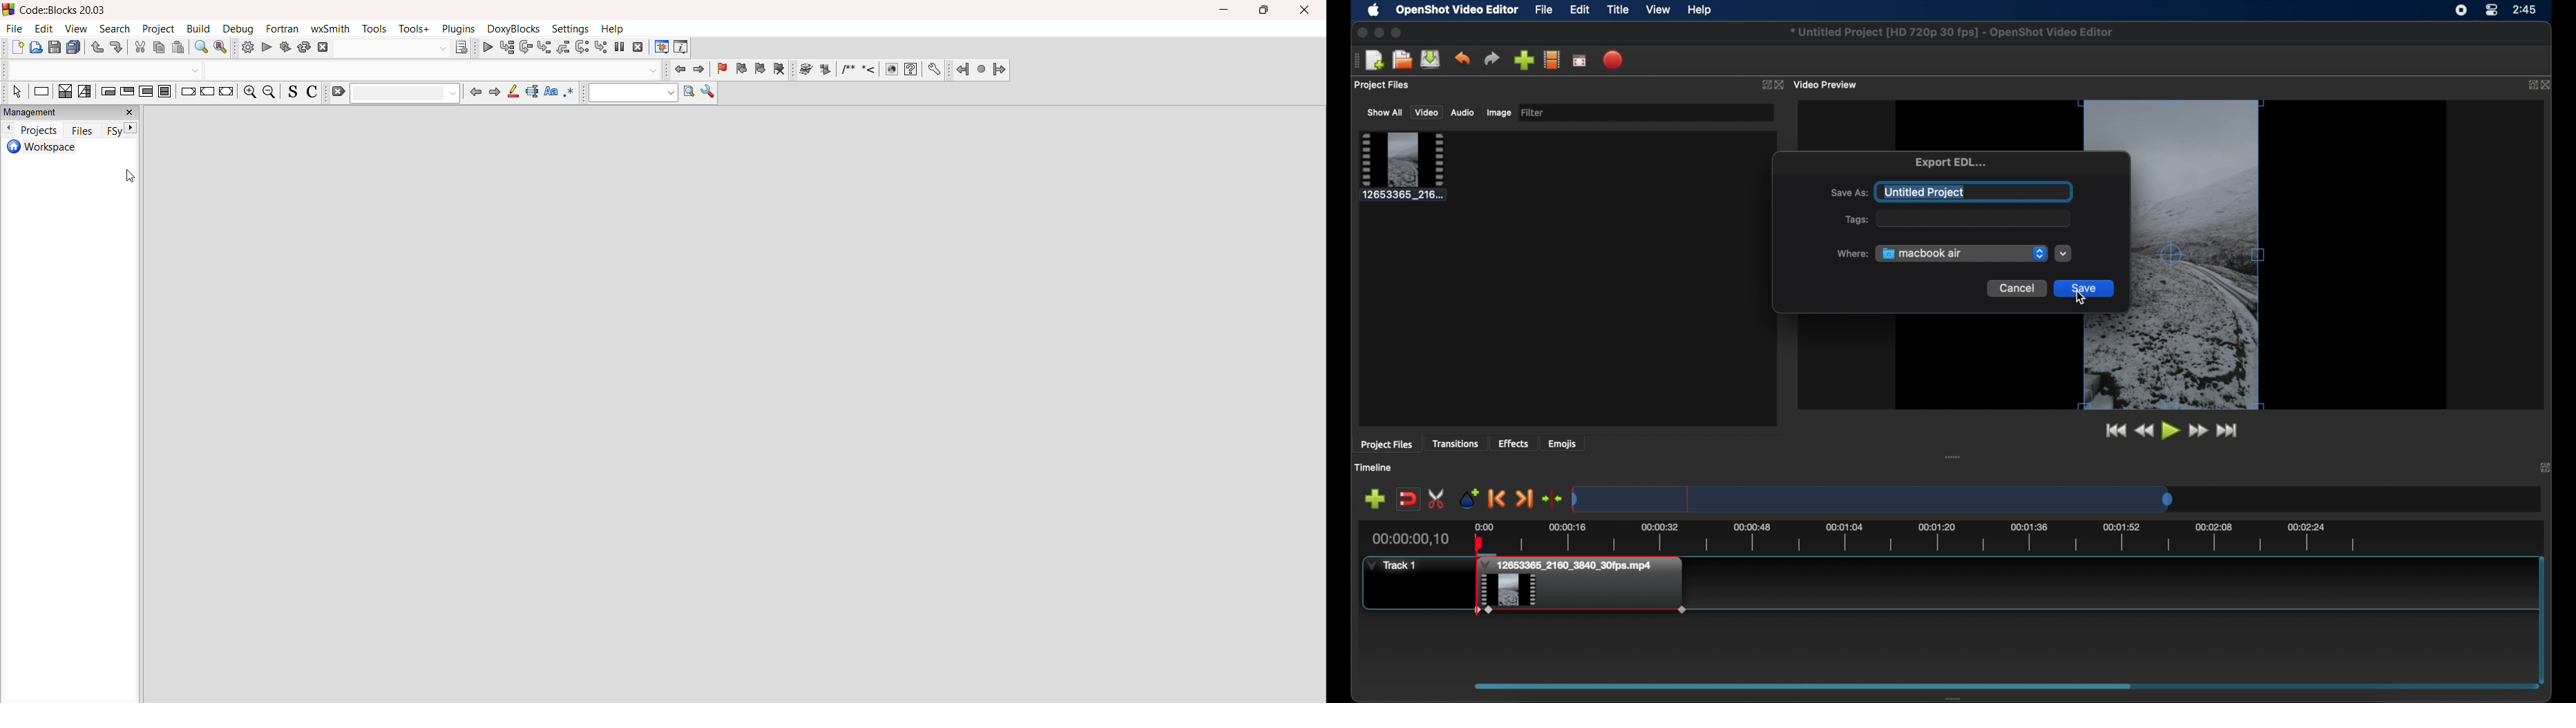 This screenshot has height=728, width=2576. I want to click on project files, so click(1383, 86).